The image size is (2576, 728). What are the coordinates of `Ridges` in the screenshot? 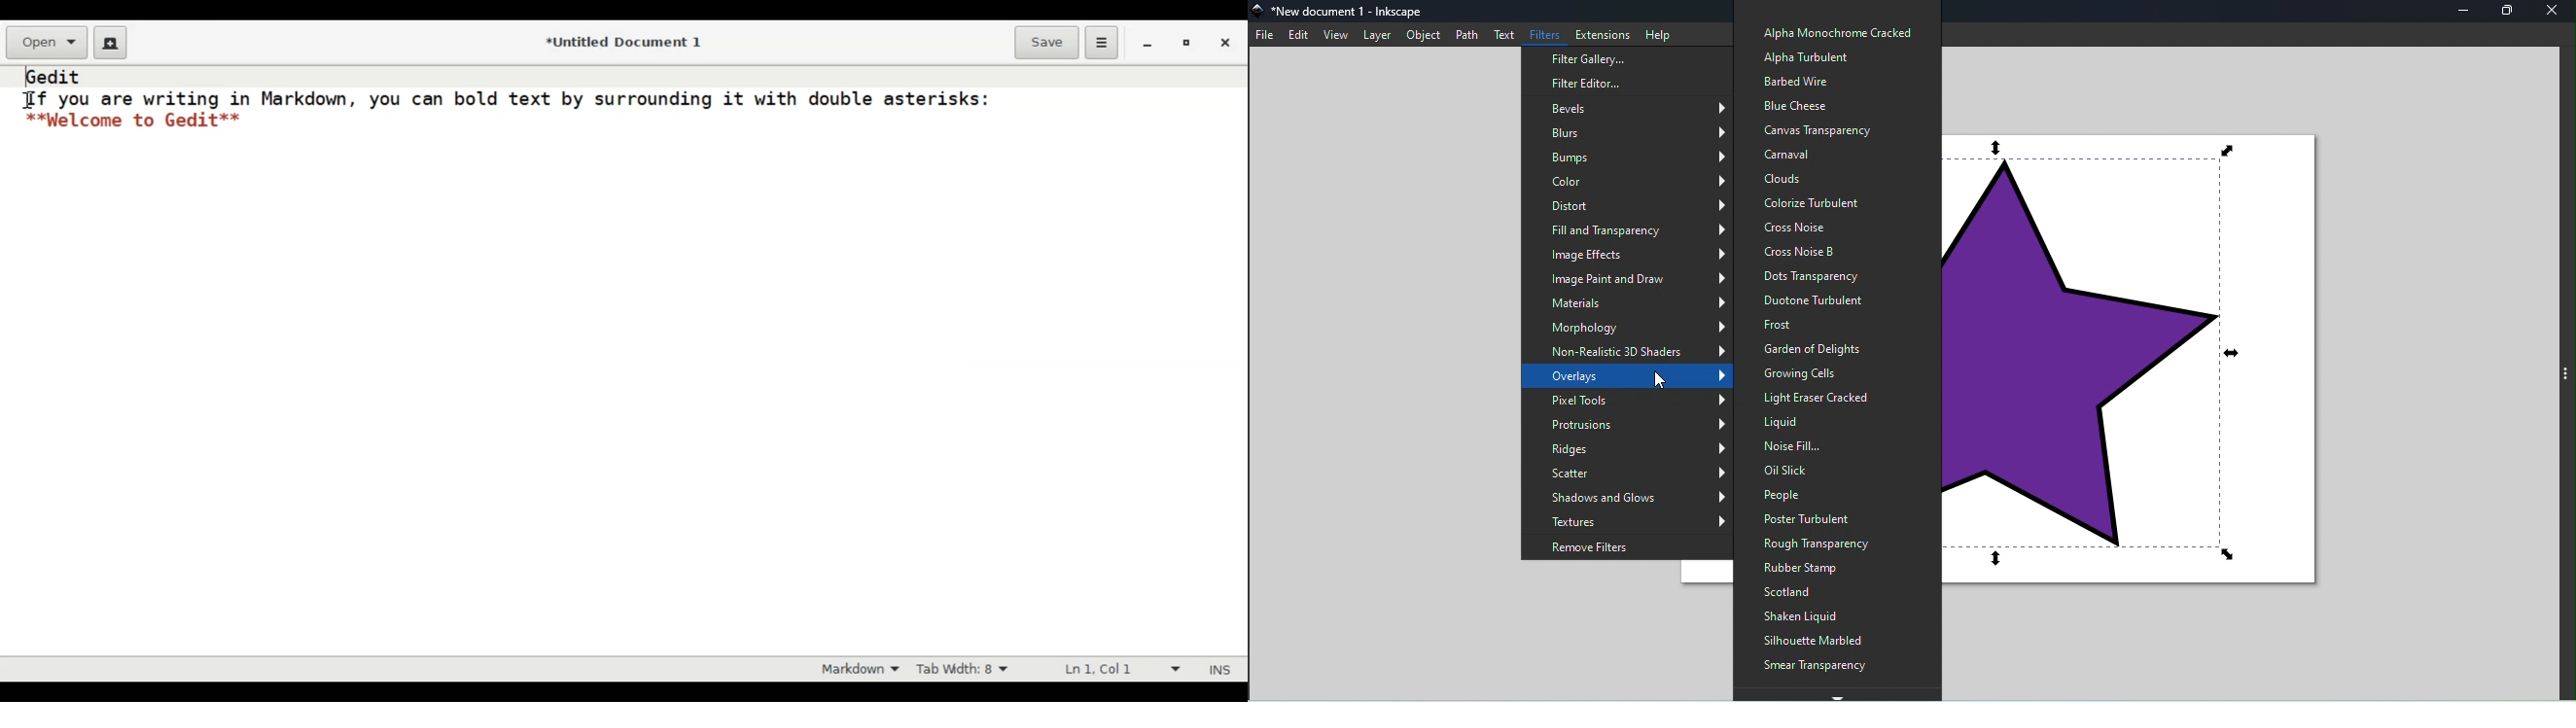 It's located at (1634, 452).